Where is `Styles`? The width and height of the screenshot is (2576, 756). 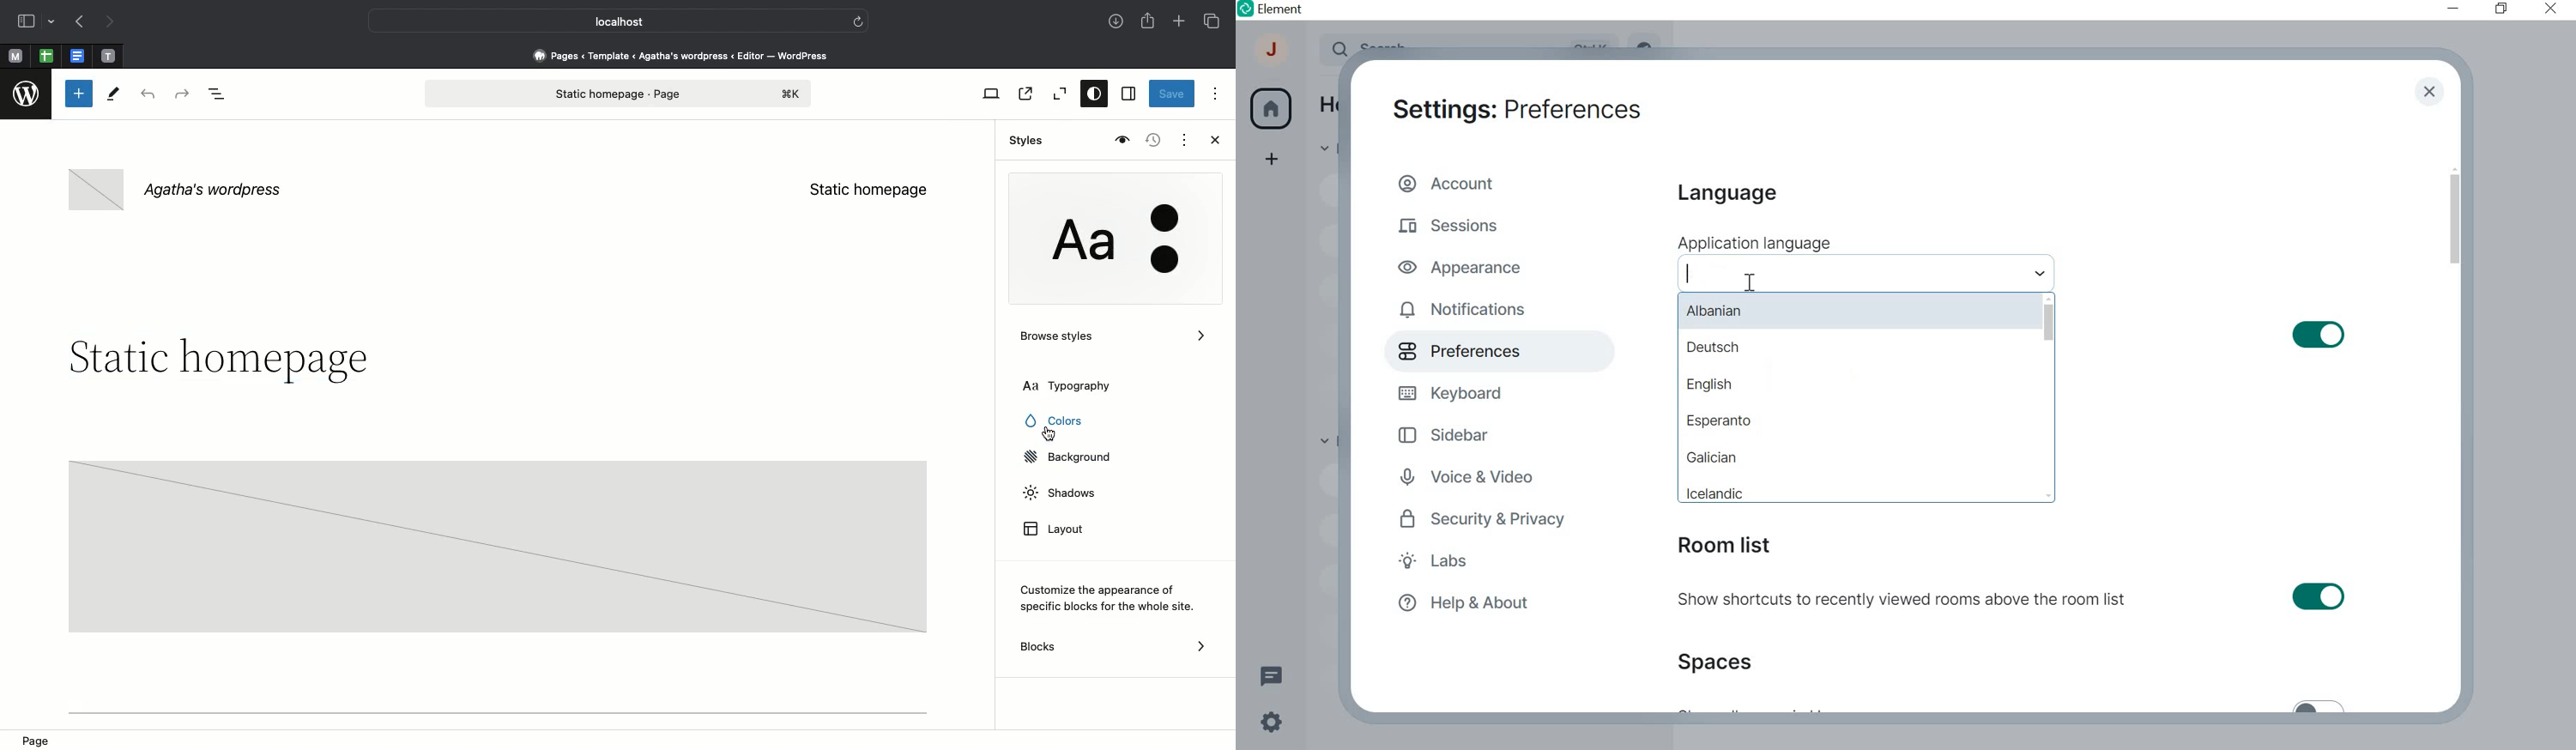 Styles is located at coordinates (1090, 95).